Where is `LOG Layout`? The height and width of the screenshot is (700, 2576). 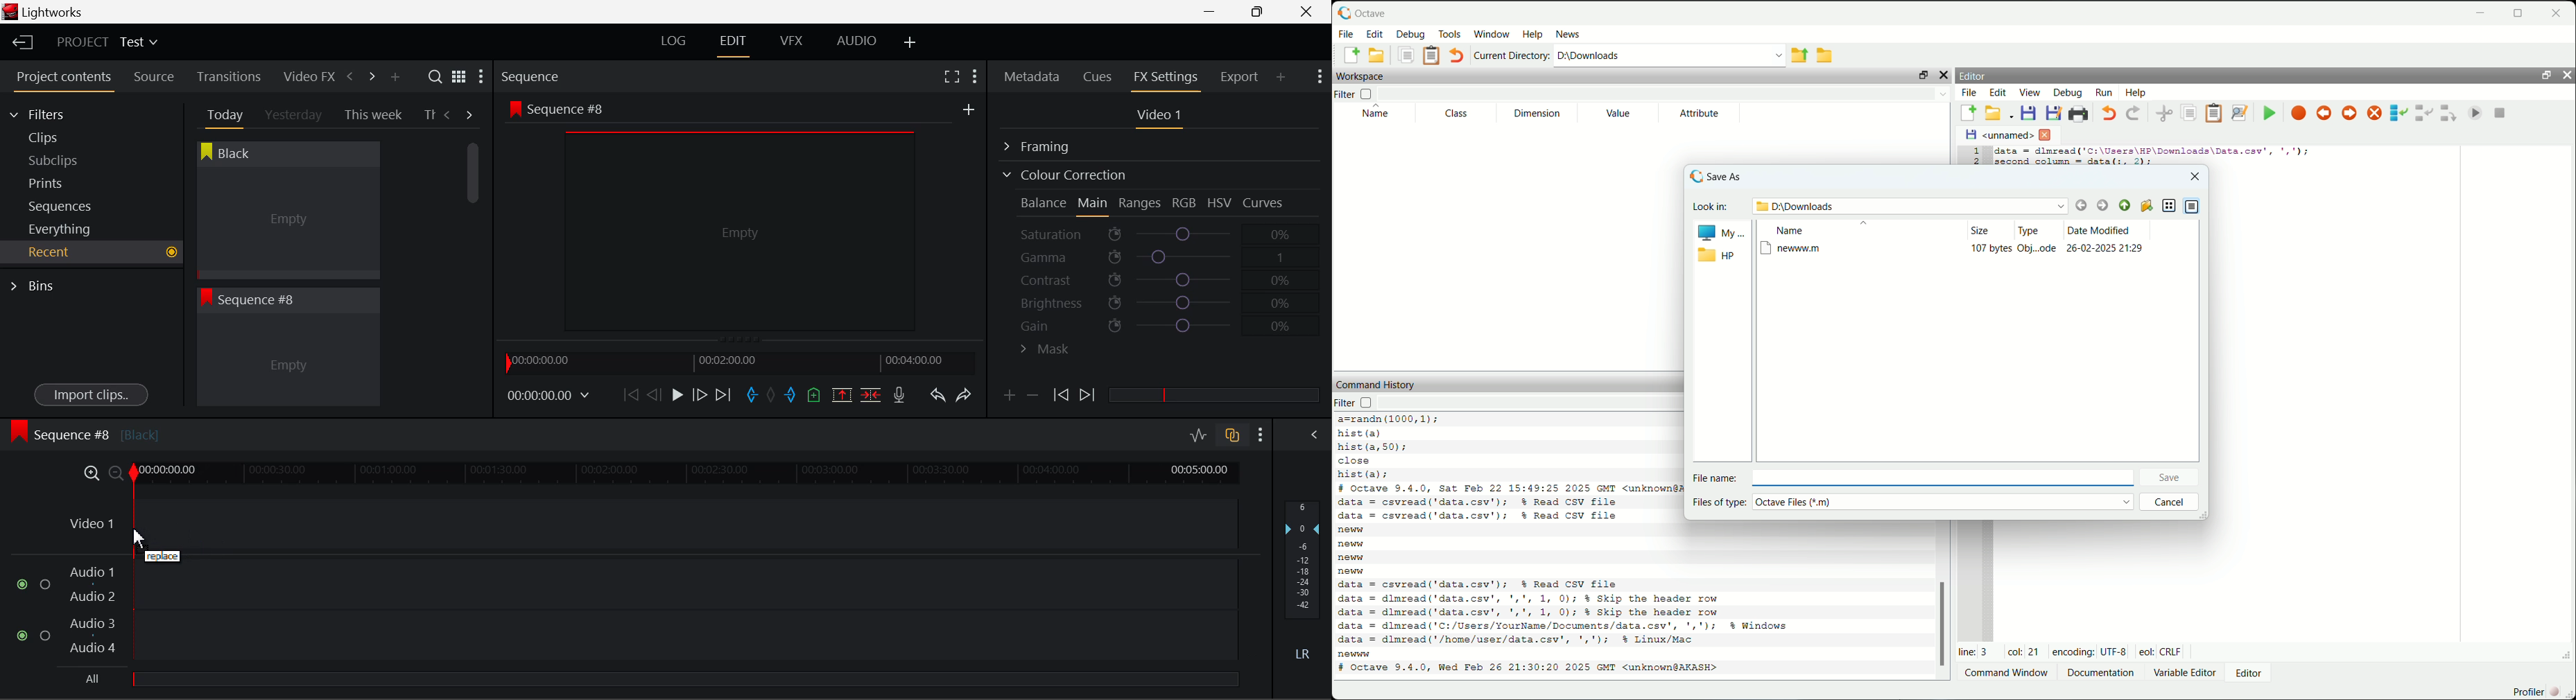 LOG Layout is located at coordinates (673, 40).